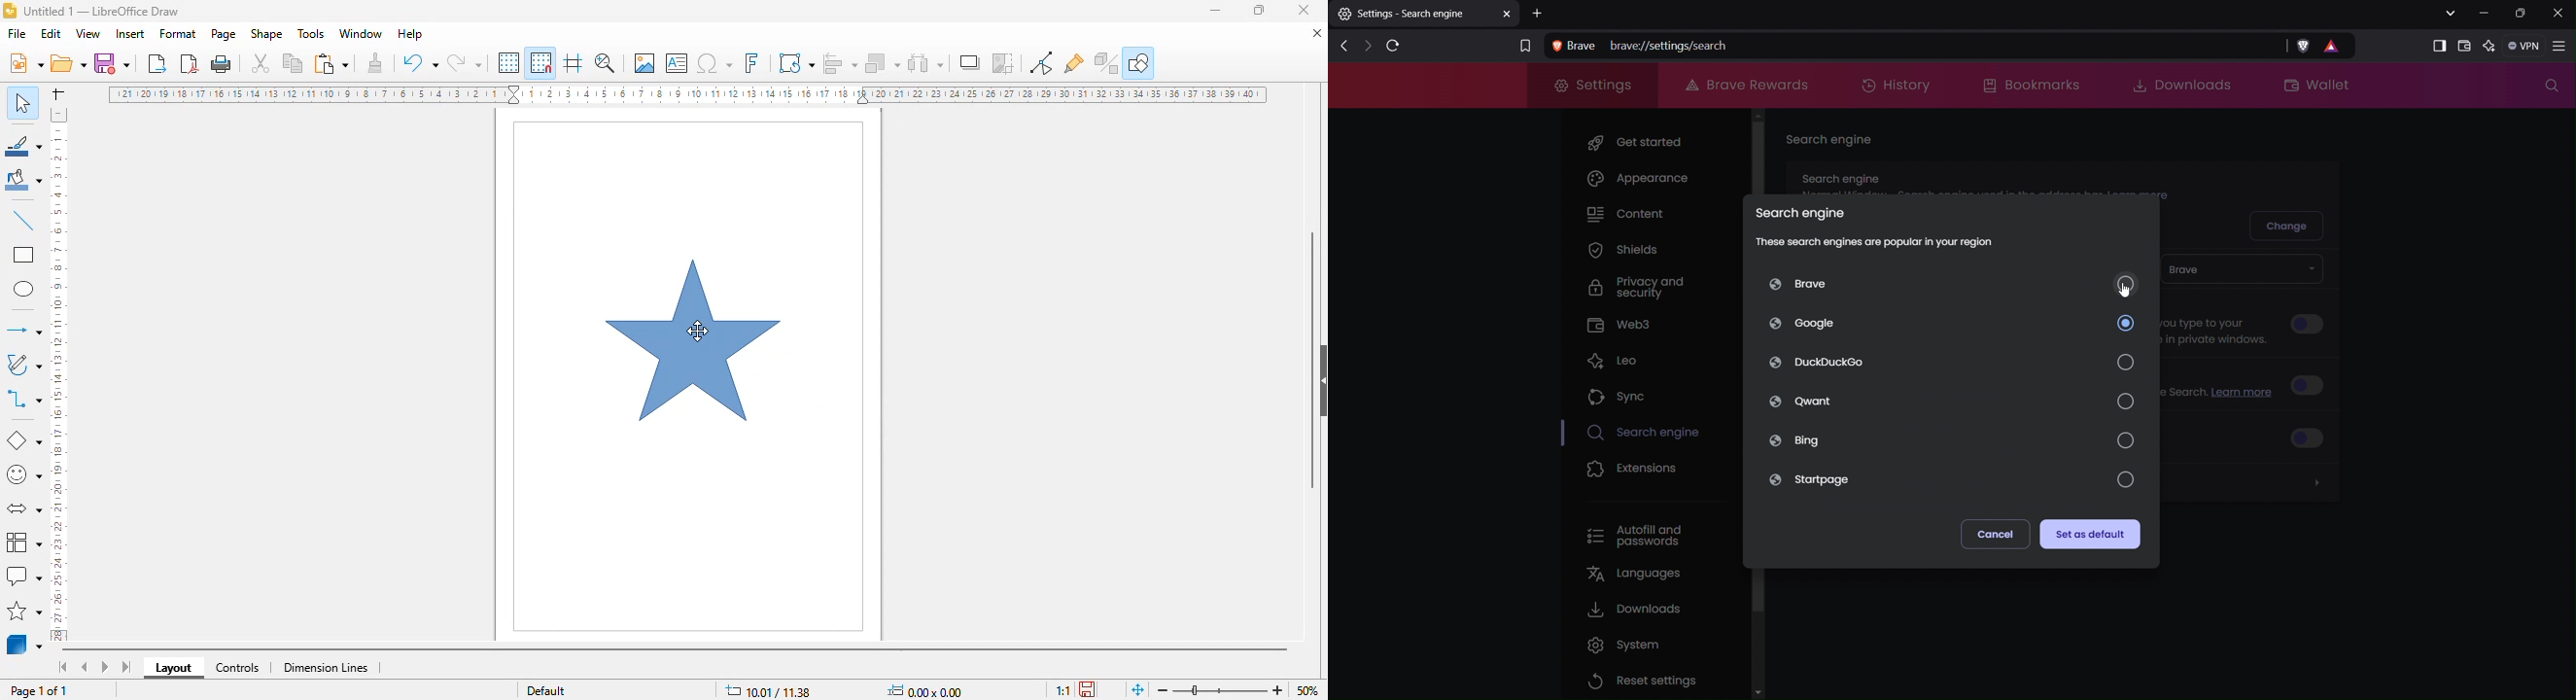 The image size is (2576, 700). I want to click on display grid, so click(509, 62).